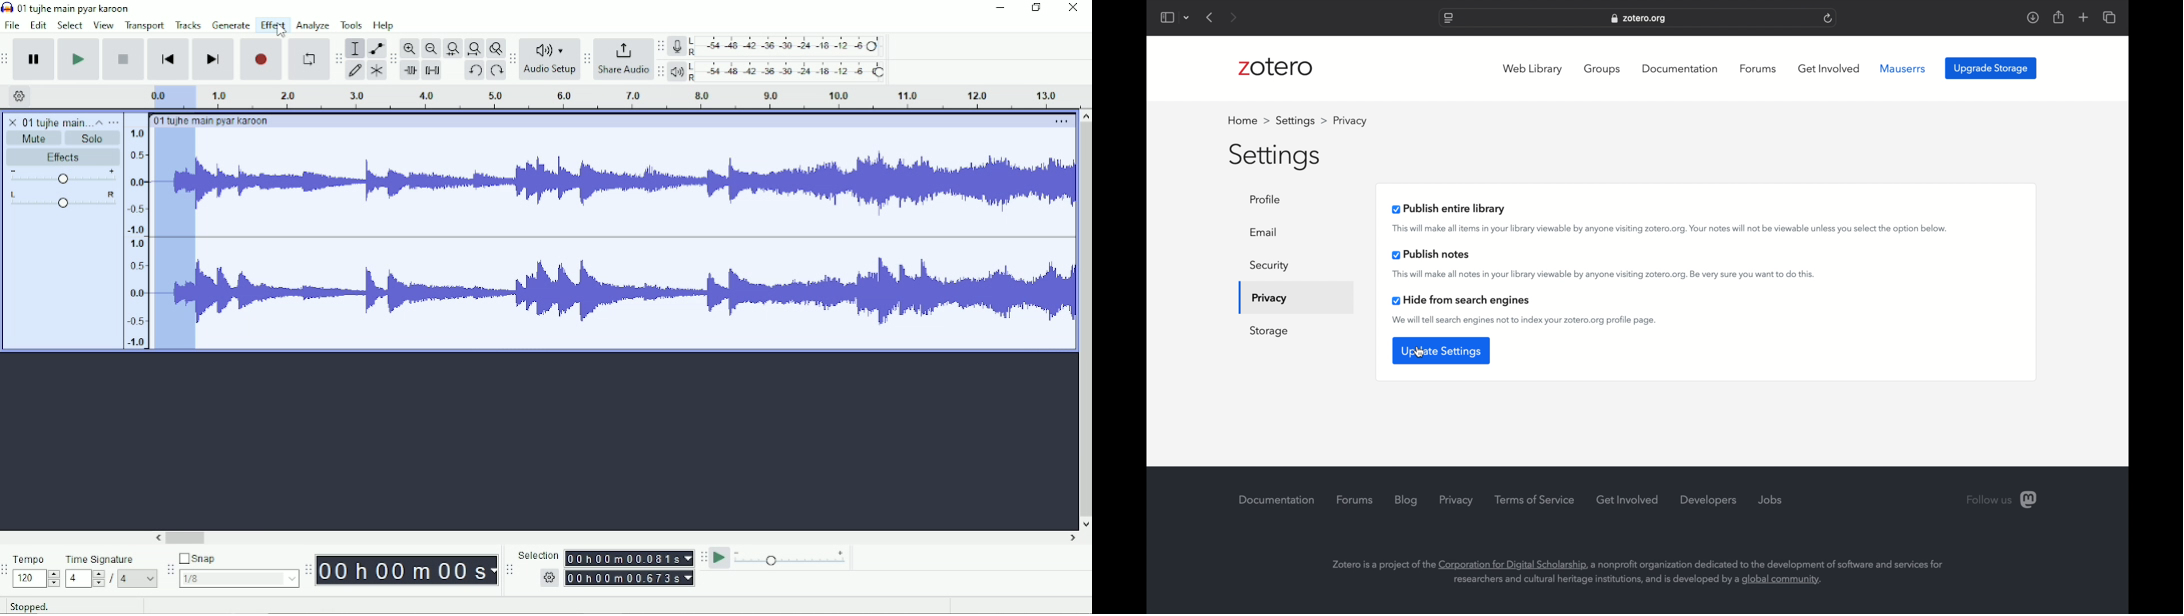  Describe the element at coordinates (393, 60) in the screenshot. I see `Audacity edit toolbar` at that location.